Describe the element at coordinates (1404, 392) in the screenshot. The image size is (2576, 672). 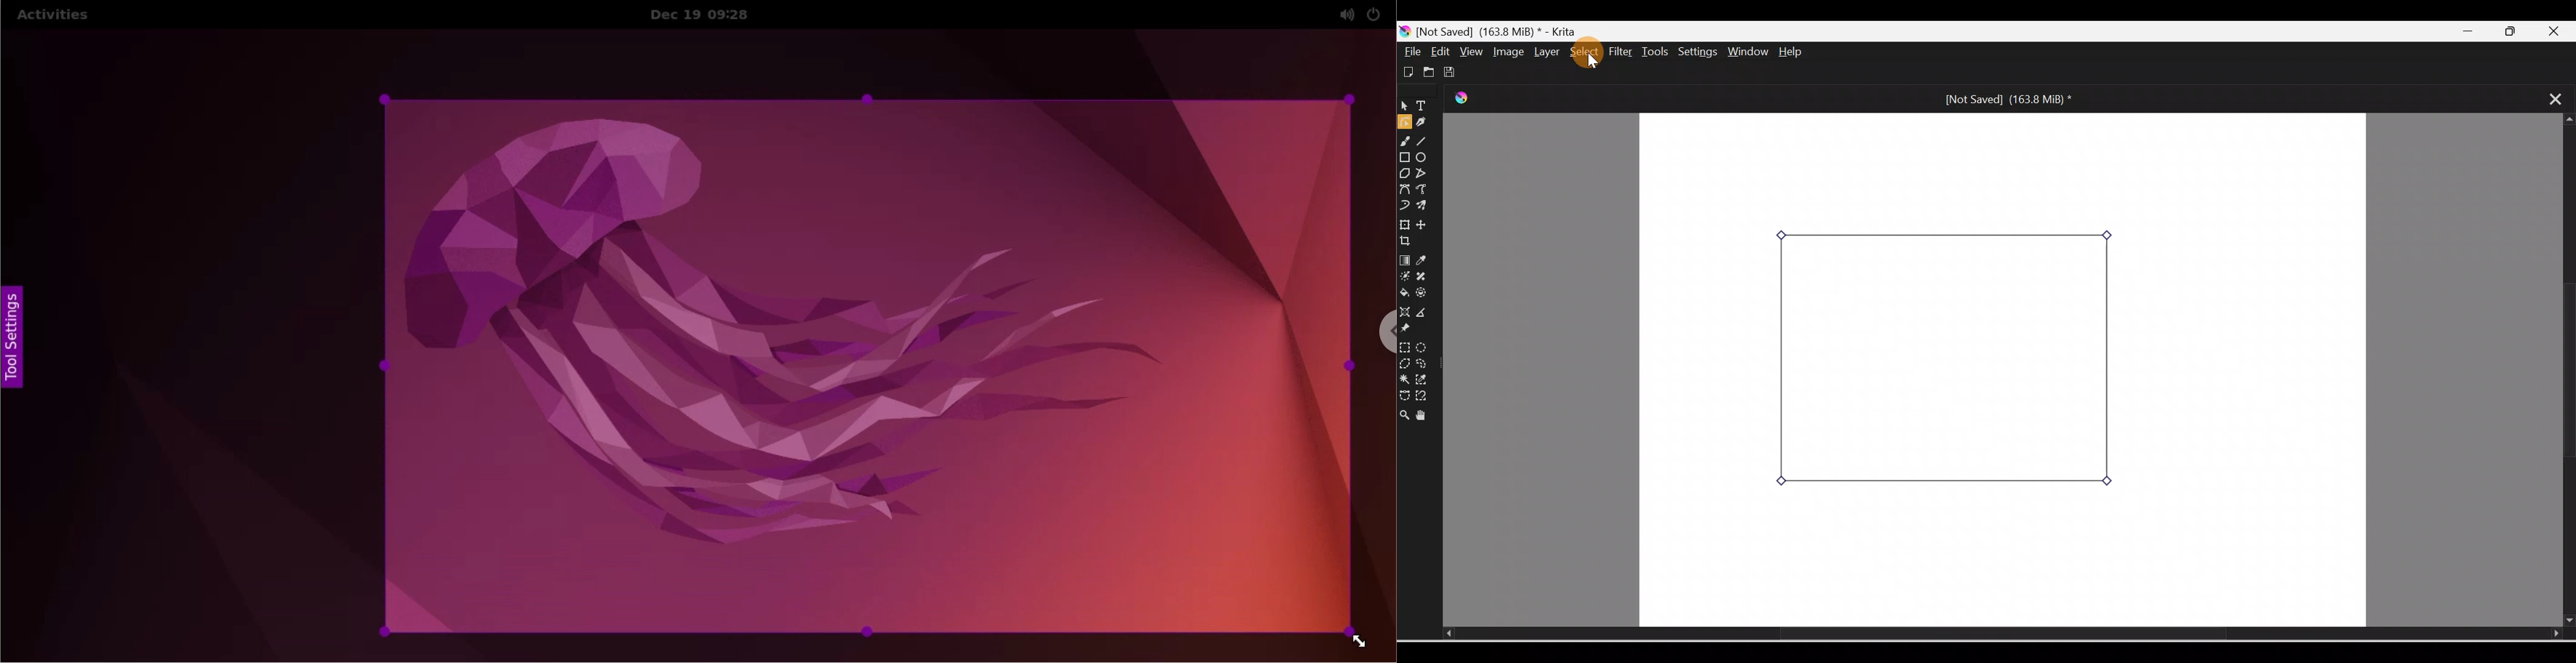
I see `Bezier curve selection tool` at that location.